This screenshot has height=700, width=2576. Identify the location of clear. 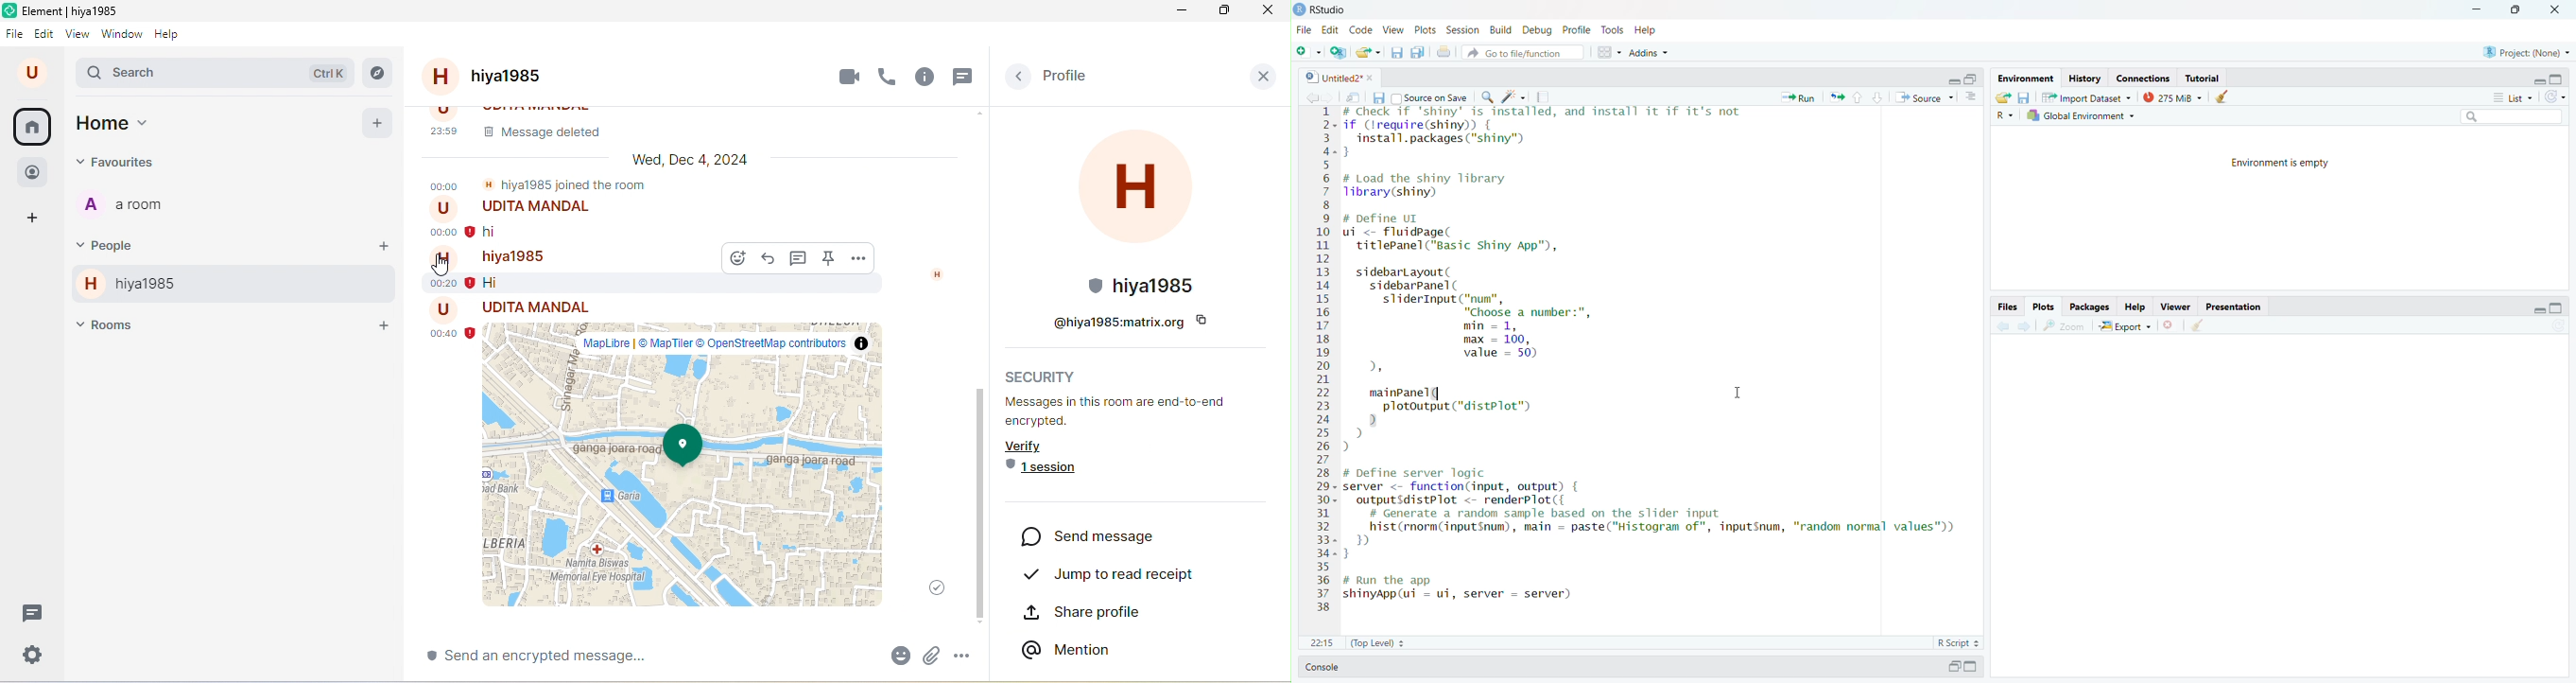
(2221, 96).